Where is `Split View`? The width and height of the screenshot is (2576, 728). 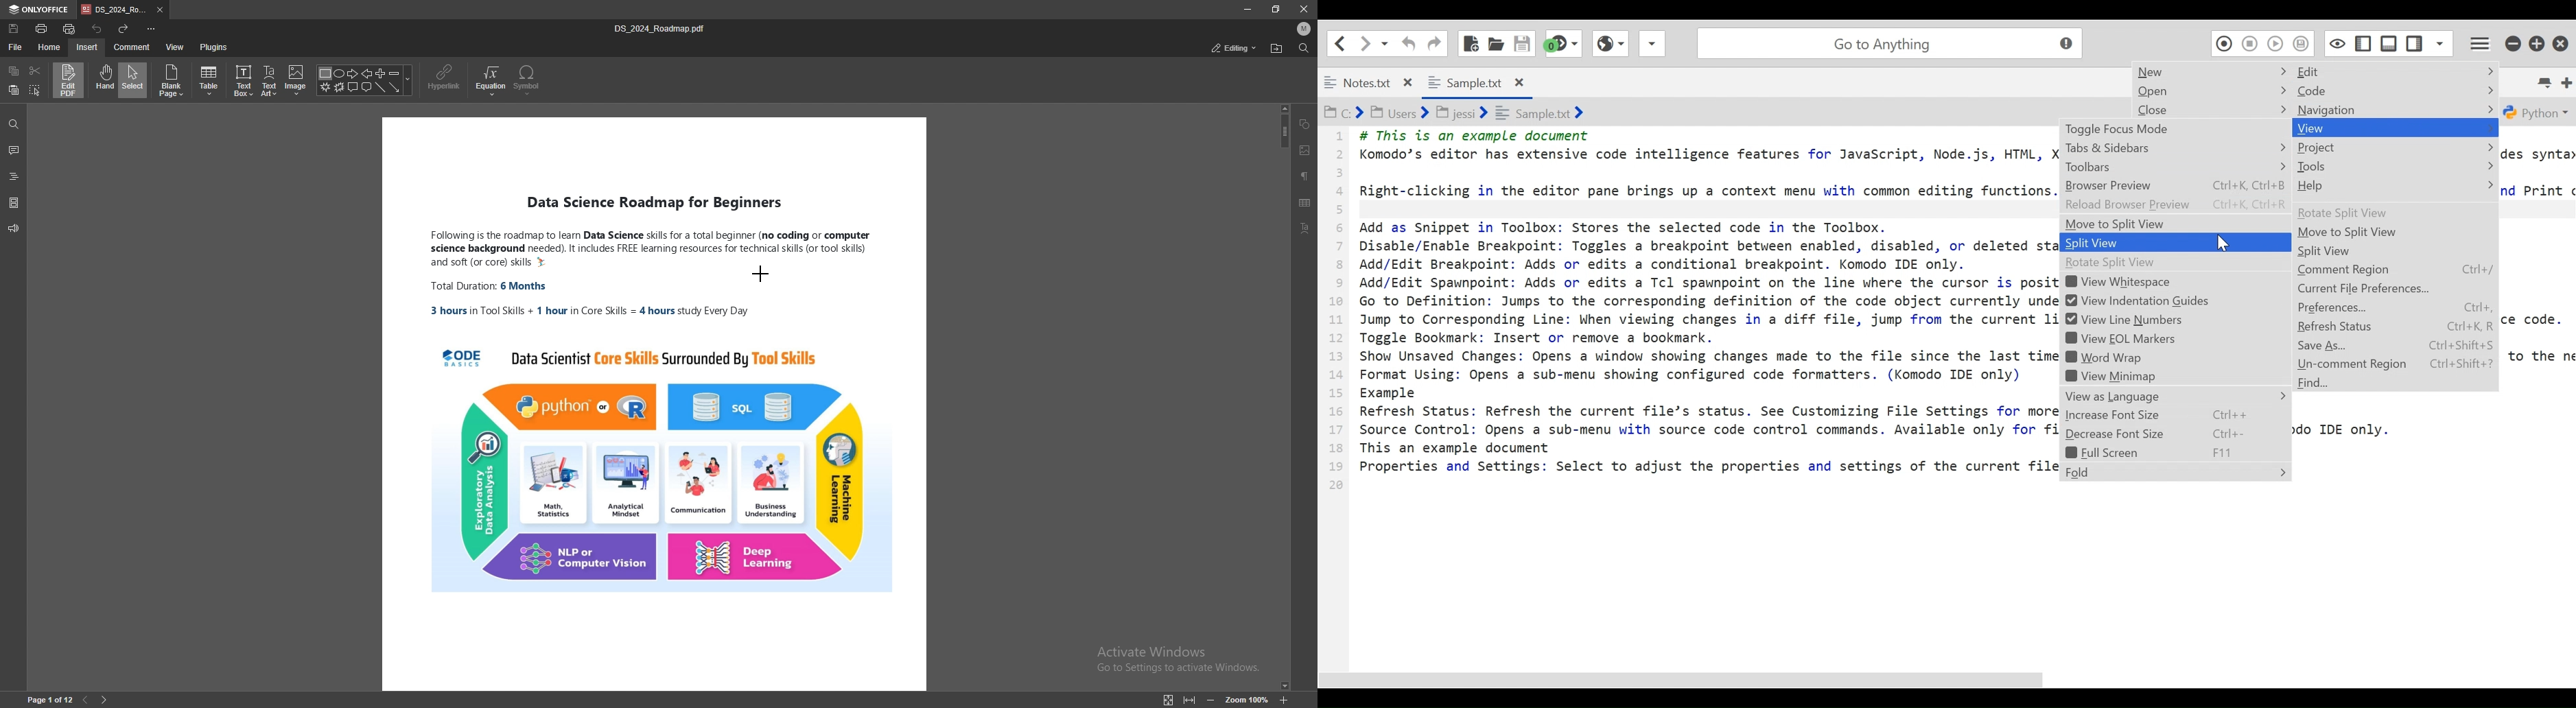 Split View is located at coordinates (2125, 244).